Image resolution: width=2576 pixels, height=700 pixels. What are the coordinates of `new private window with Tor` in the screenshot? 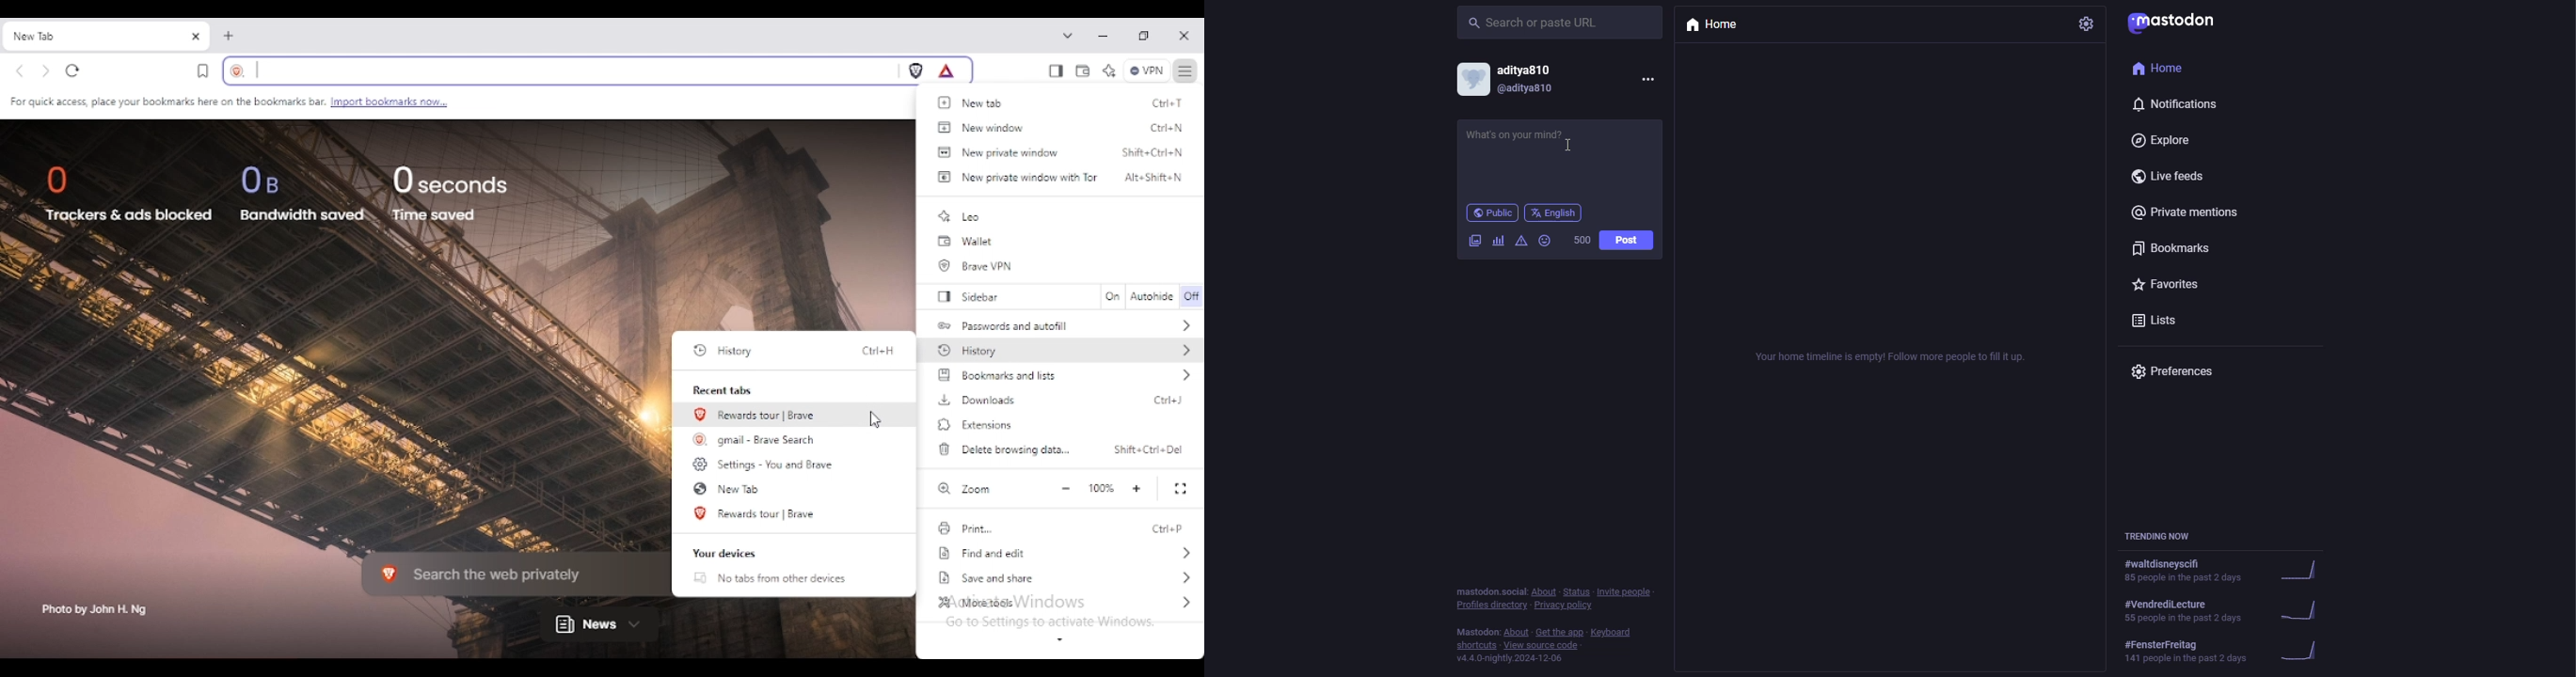 It's located at (1015, 177).